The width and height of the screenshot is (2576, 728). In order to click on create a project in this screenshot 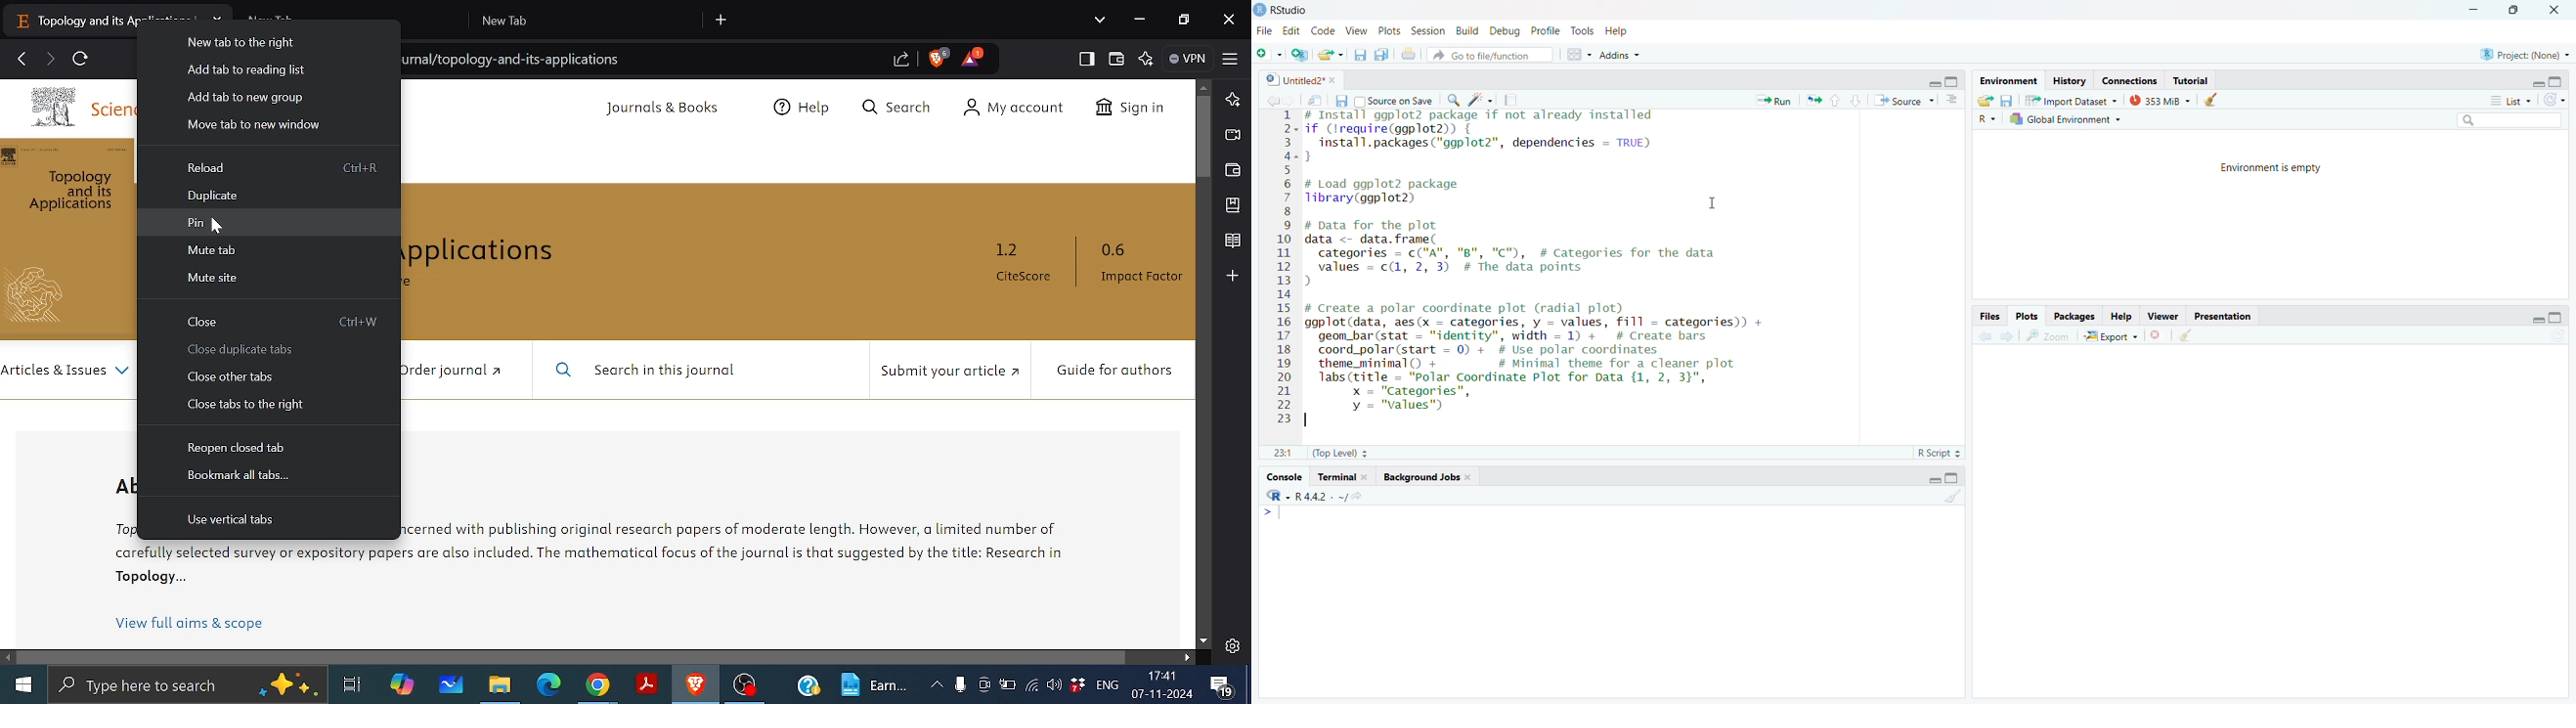, I will do `click(1300, 55)`.